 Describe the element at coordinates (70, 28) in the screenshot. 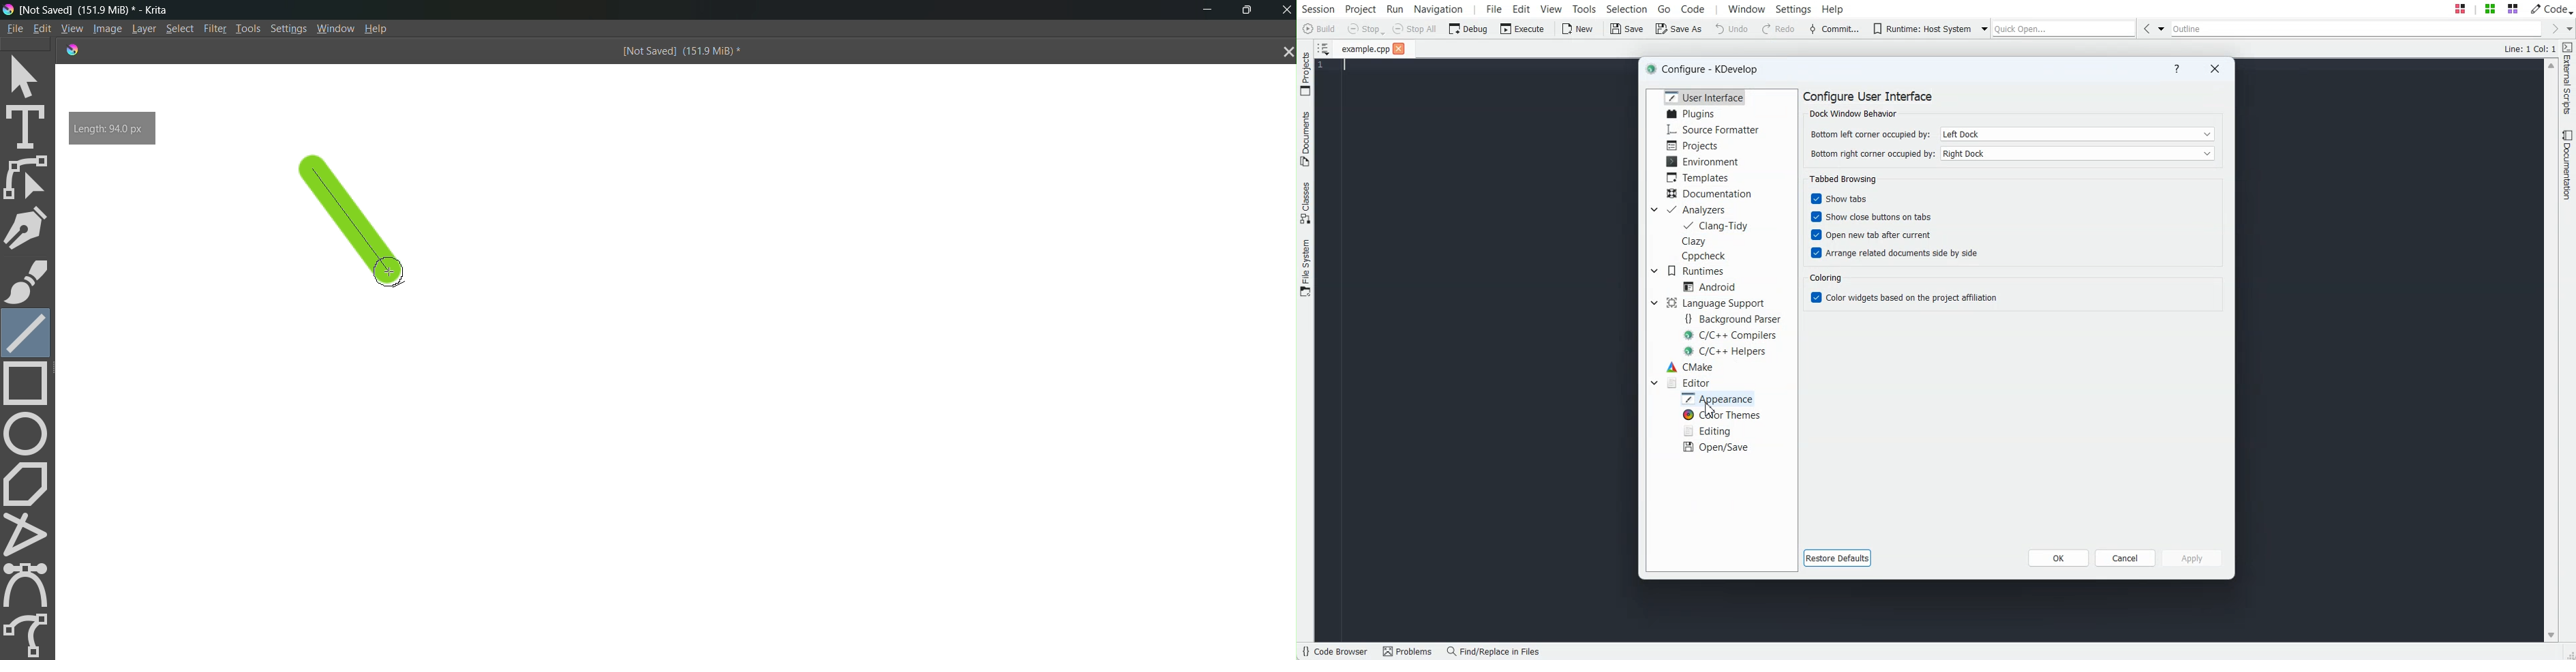

I see `View` at that location.